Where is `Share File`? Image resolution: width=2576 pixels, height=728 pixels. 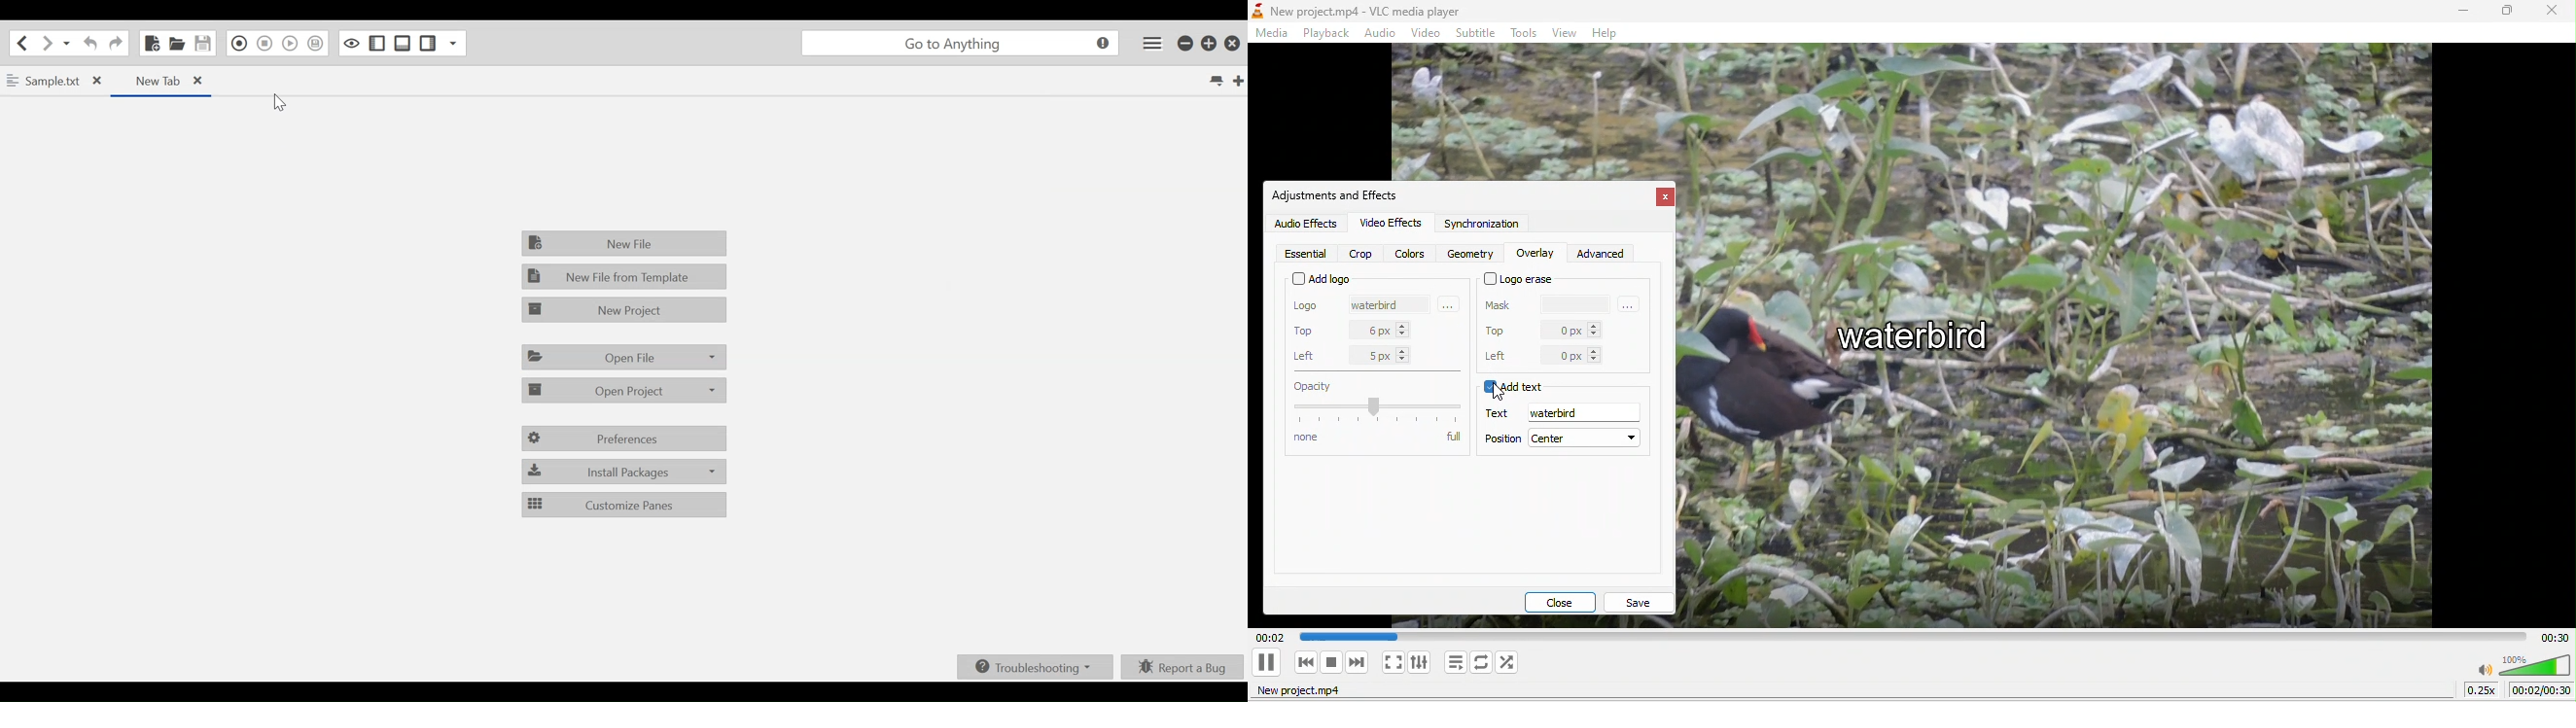
Share File is located at coordinates (67, 43).